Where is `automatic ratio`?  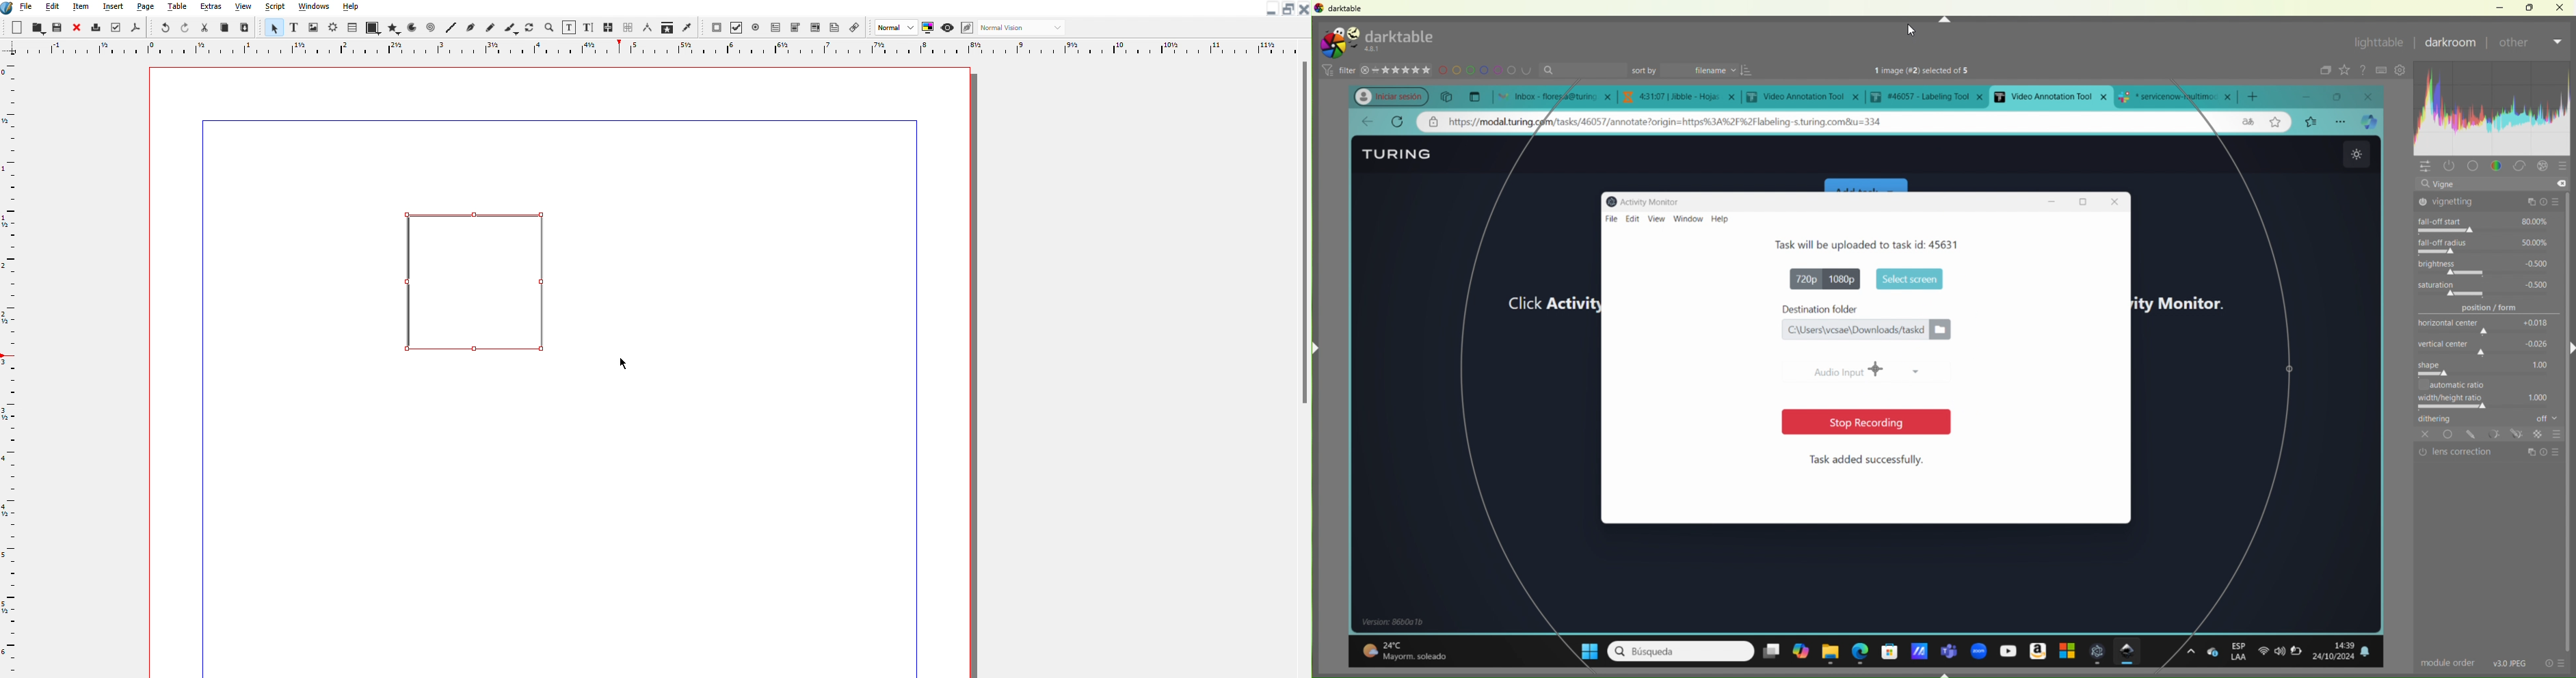
automatic ratio is located at coordinates (2477, 384).